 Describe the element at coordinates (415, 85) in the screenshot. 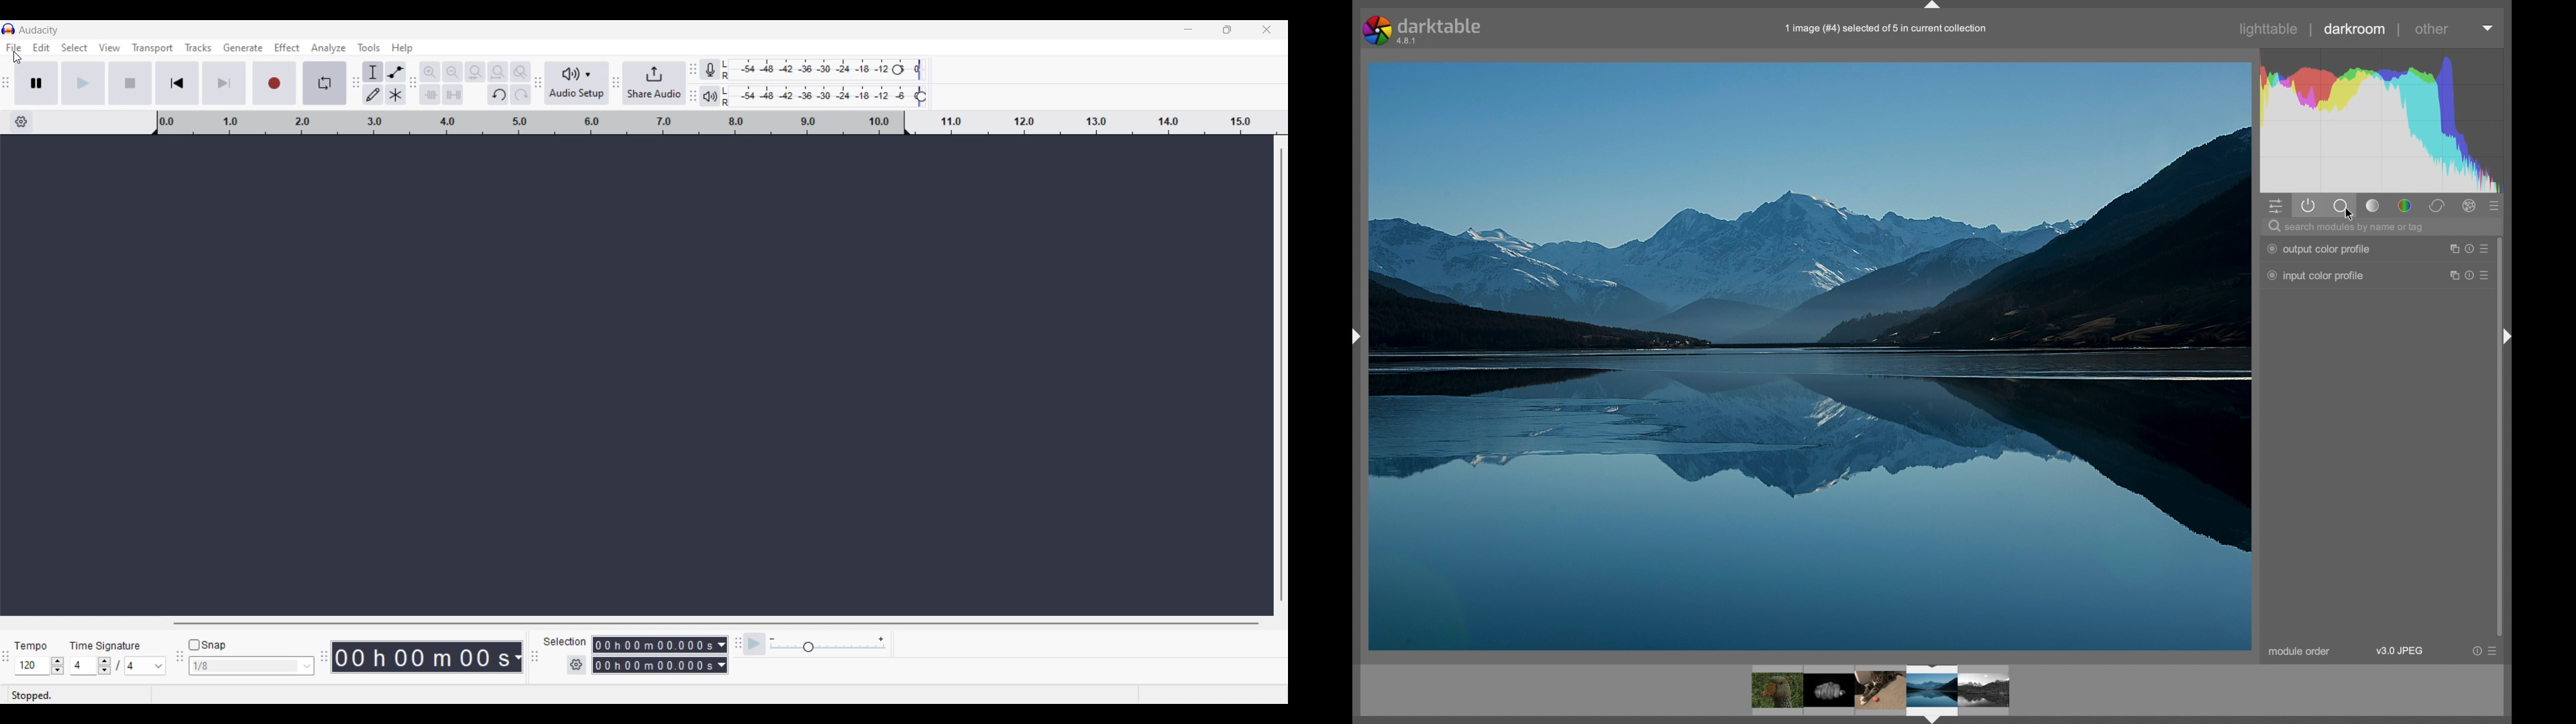

I see `edit tool bar` at that location.